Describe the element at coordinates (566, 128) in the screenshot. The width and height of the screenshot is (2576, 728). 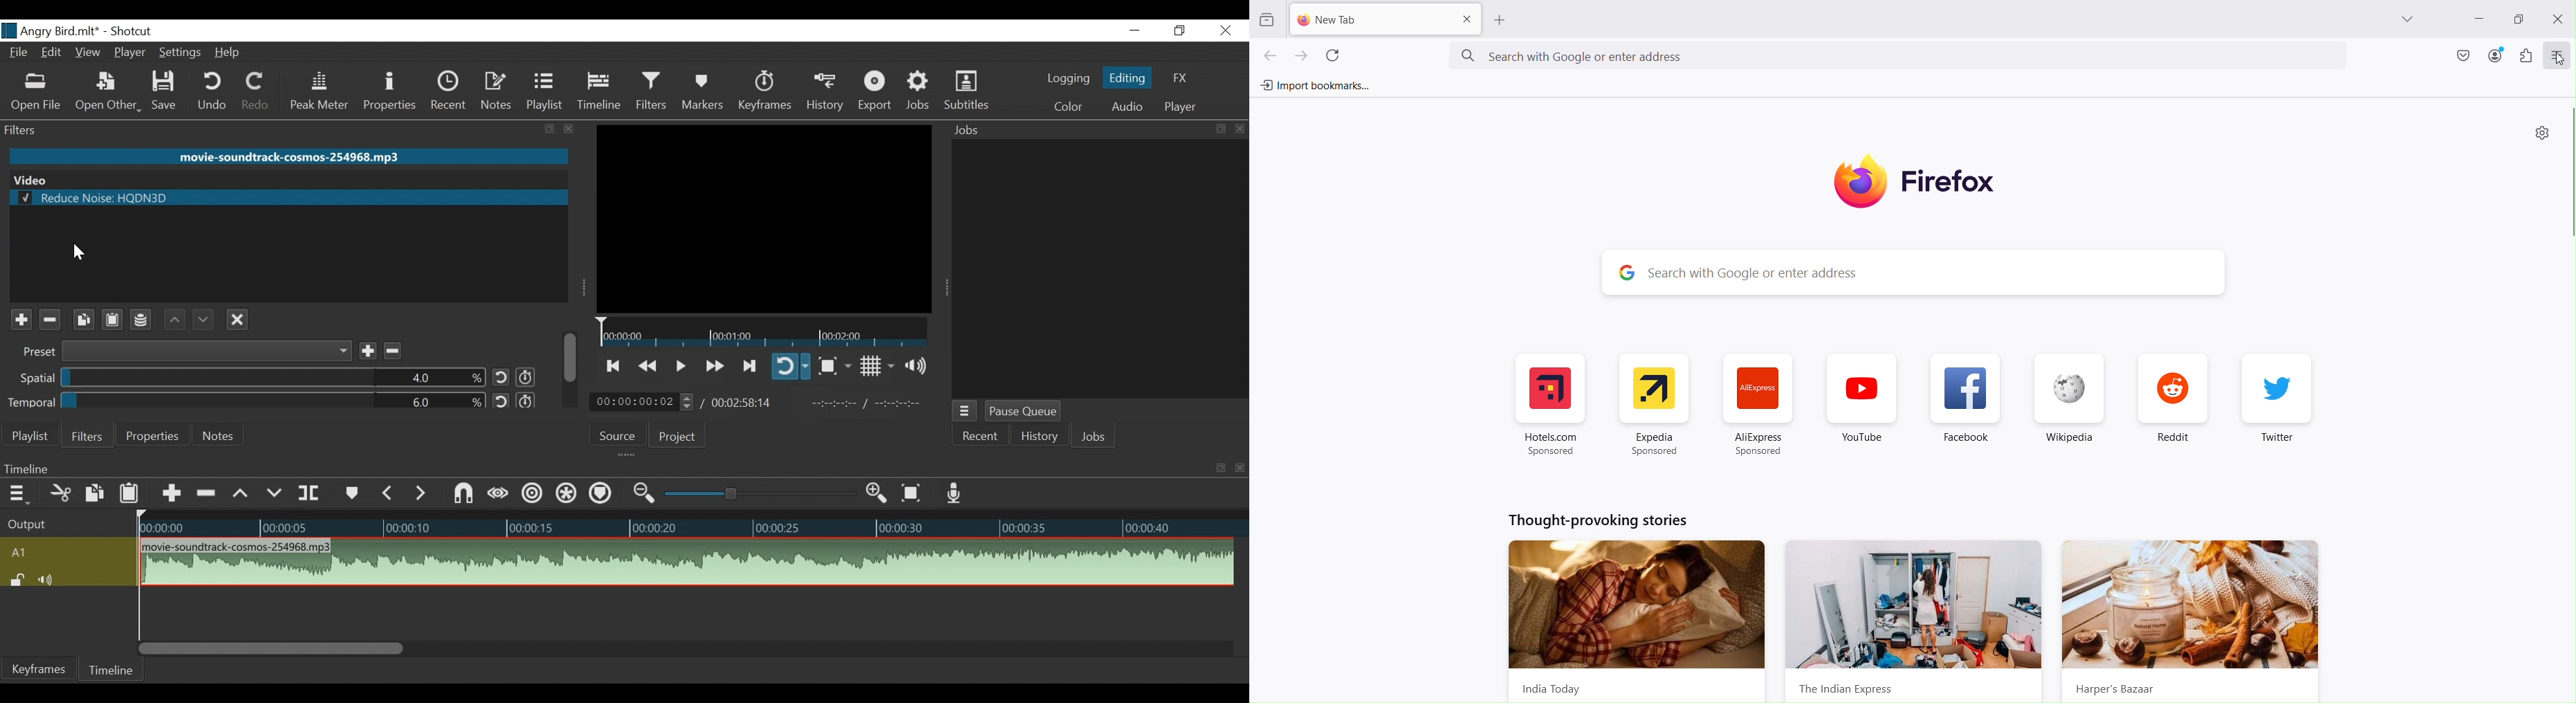
I see `close` at that location.